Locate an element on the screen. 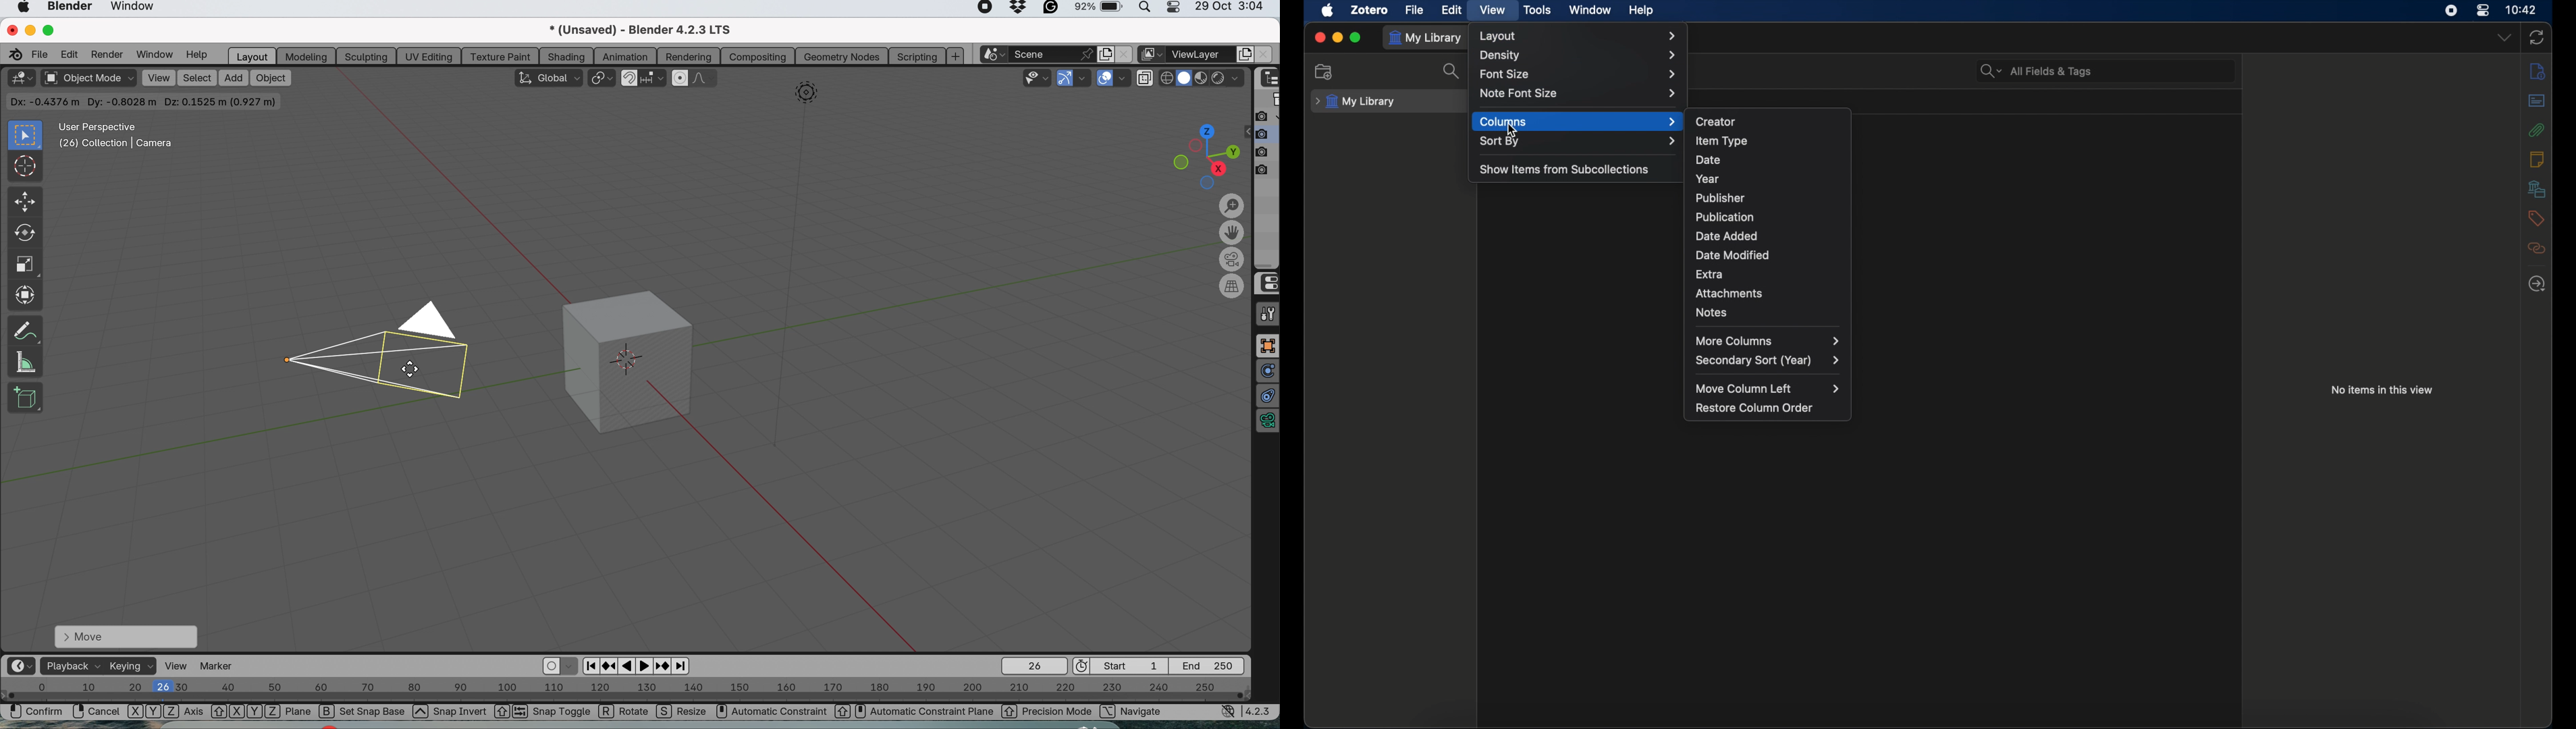 Image resolution: width=2576 pixels, height=756 pixels. note font size is located at coordinates (1578, 93).